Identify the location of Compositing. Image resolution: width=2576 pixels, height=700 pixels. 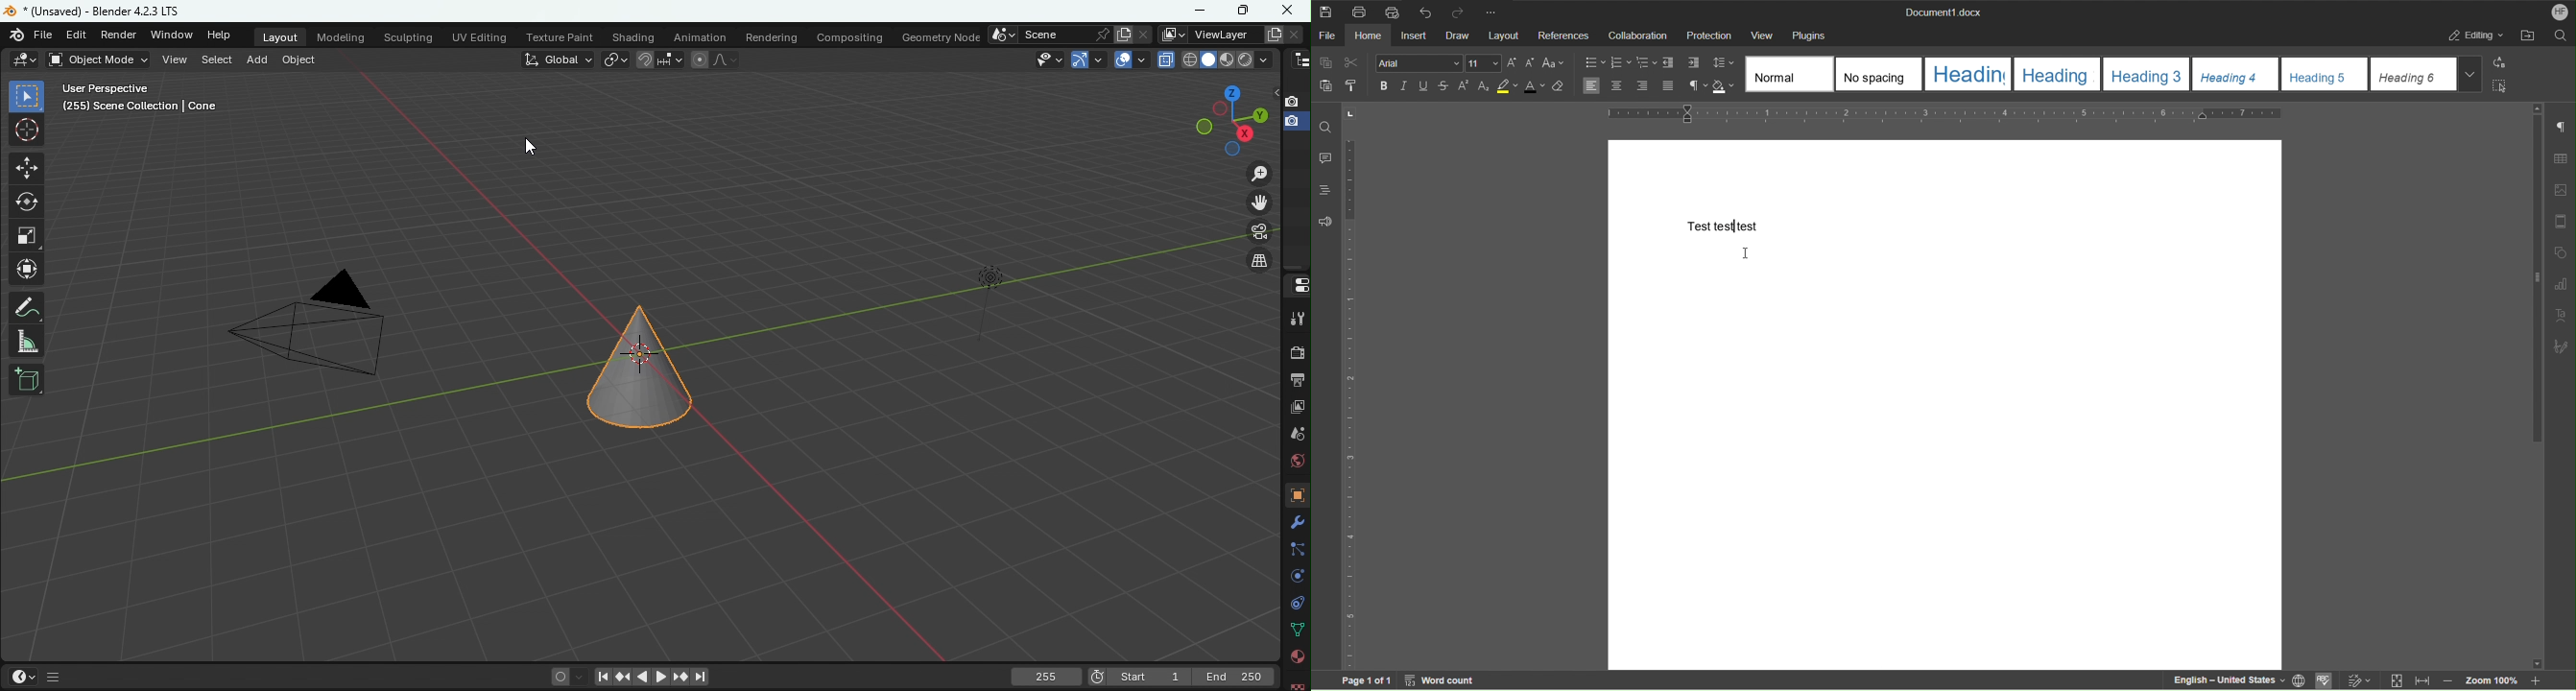
(852, 36).